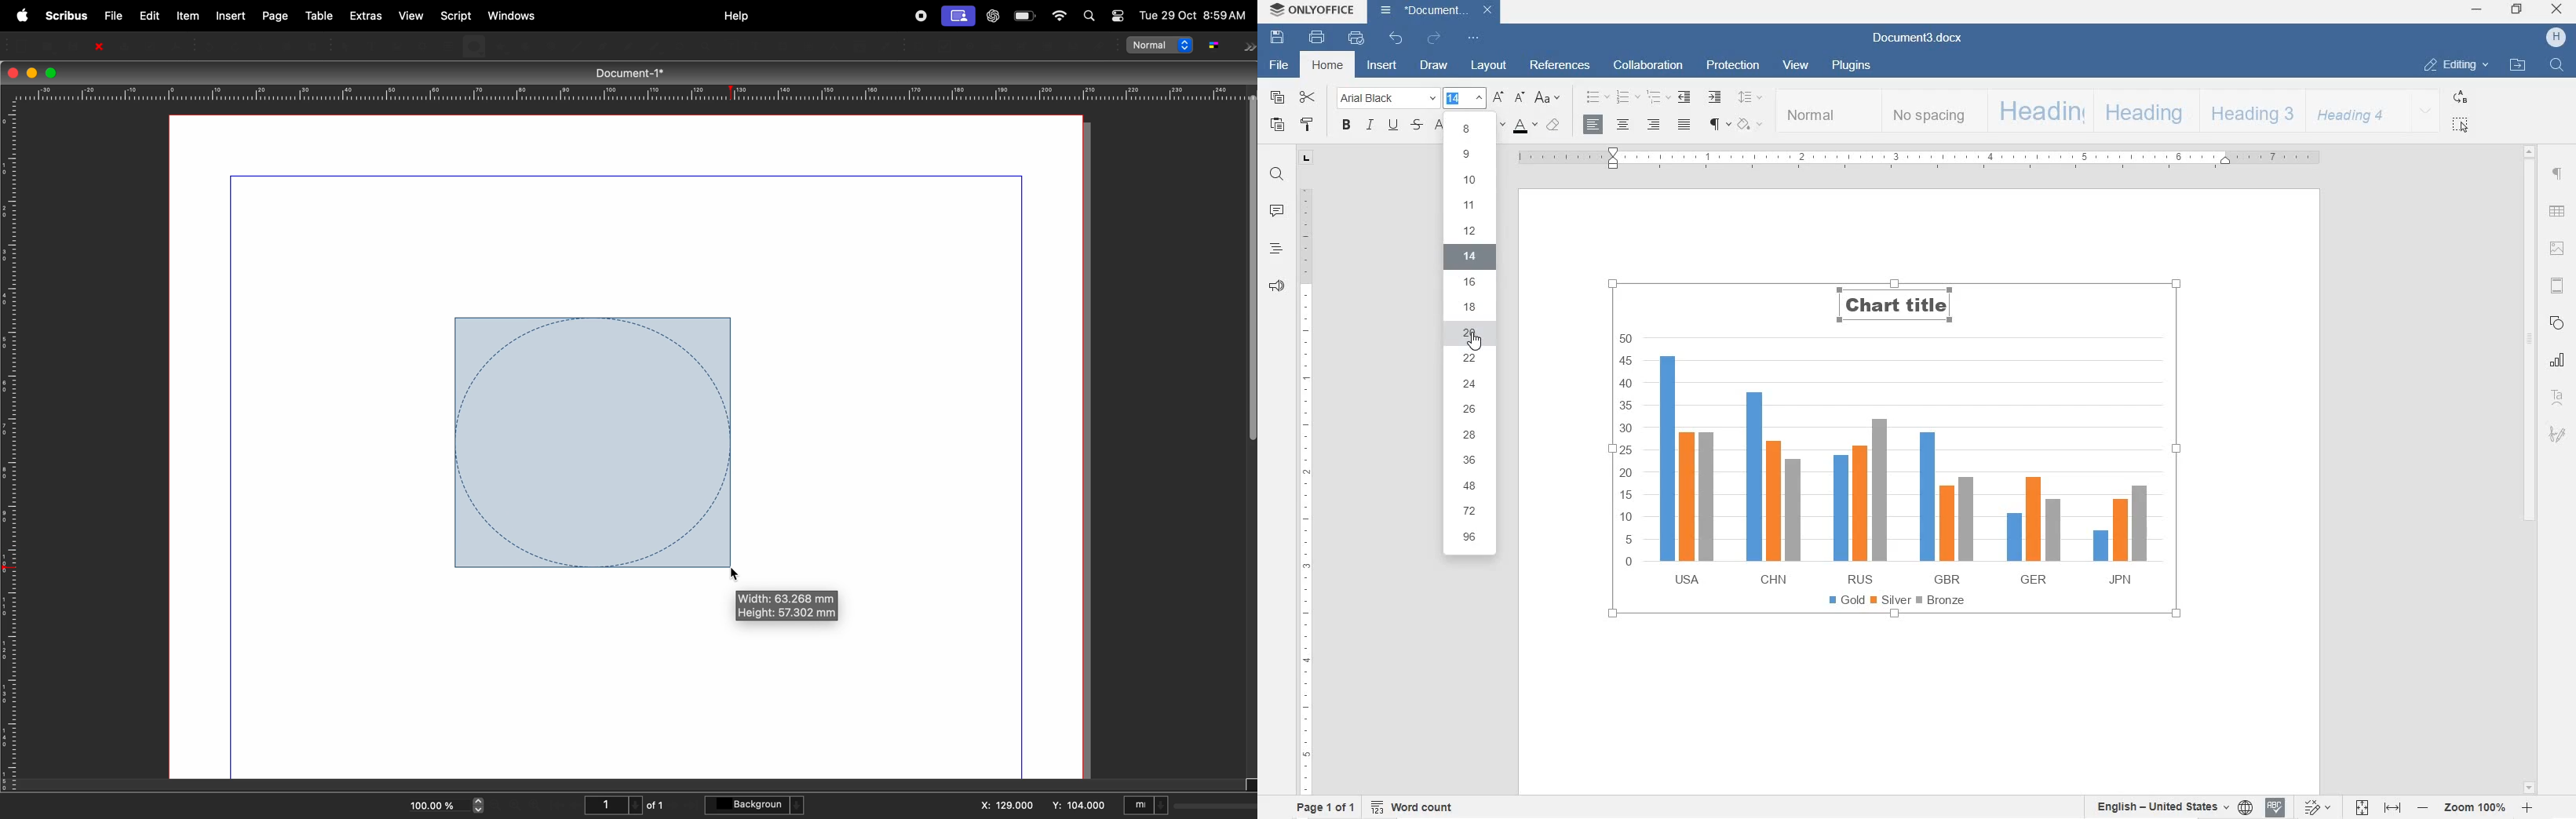 The height and width of the screenshot is (840, 2576). I want to click on 10, so click(1468, 180).